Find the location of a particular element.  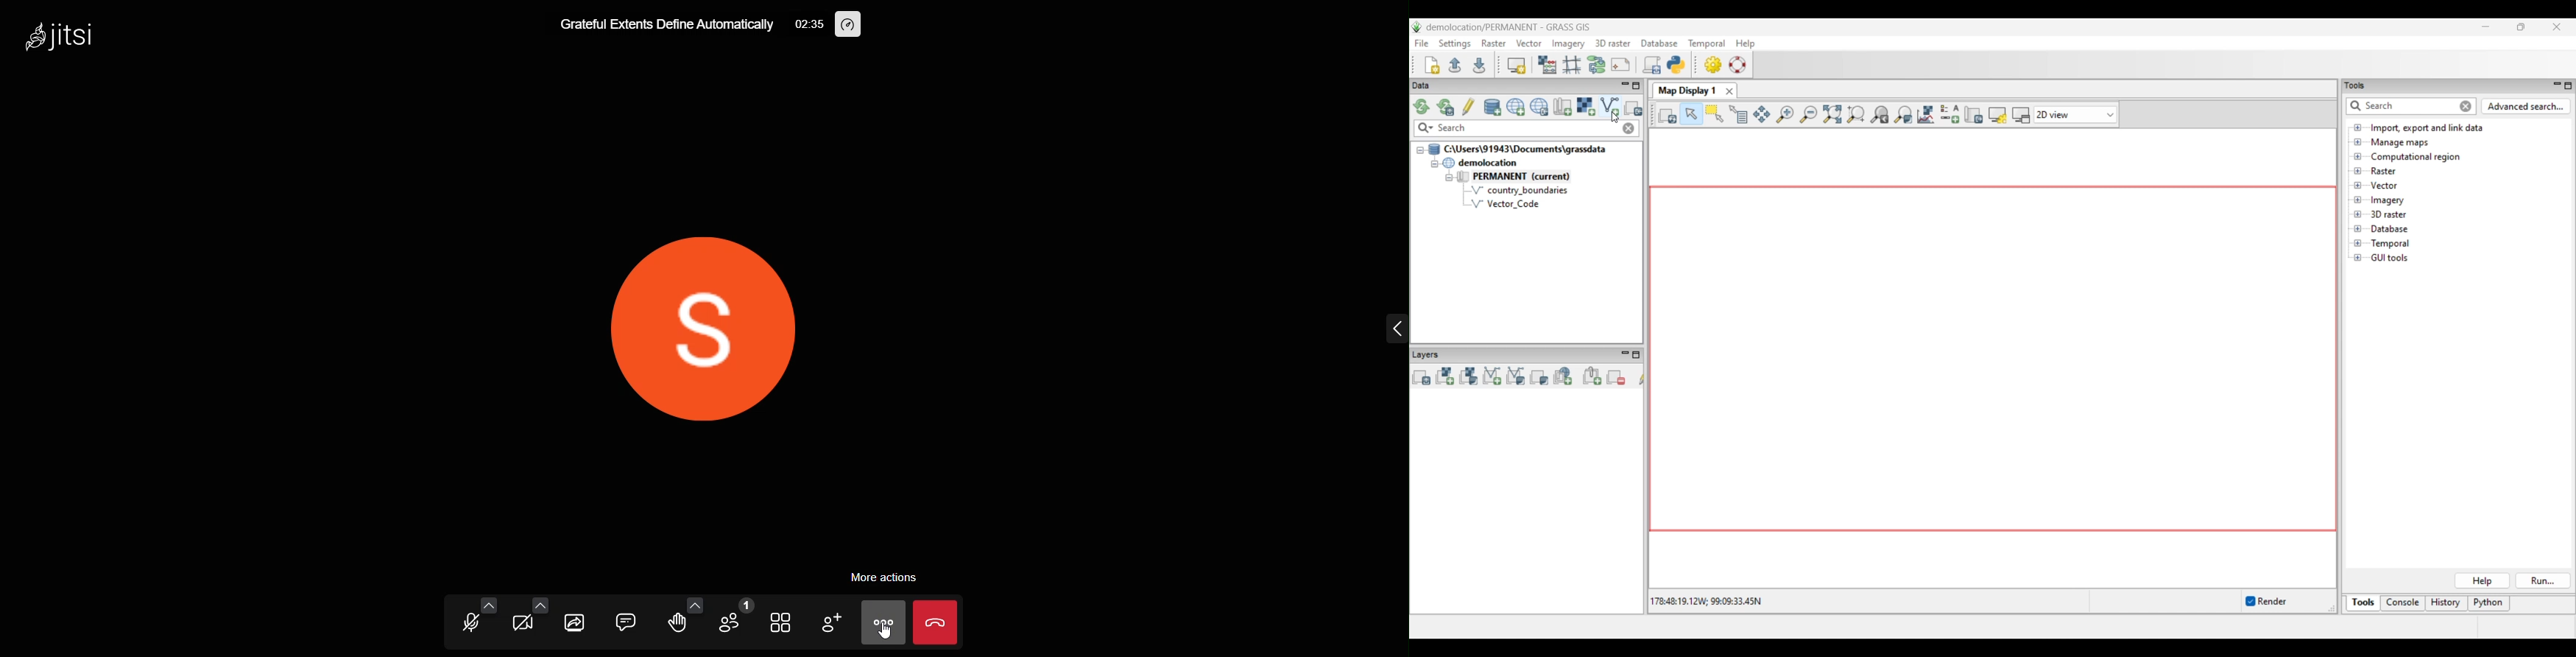

meeting title is located at coordinates (658, 25).